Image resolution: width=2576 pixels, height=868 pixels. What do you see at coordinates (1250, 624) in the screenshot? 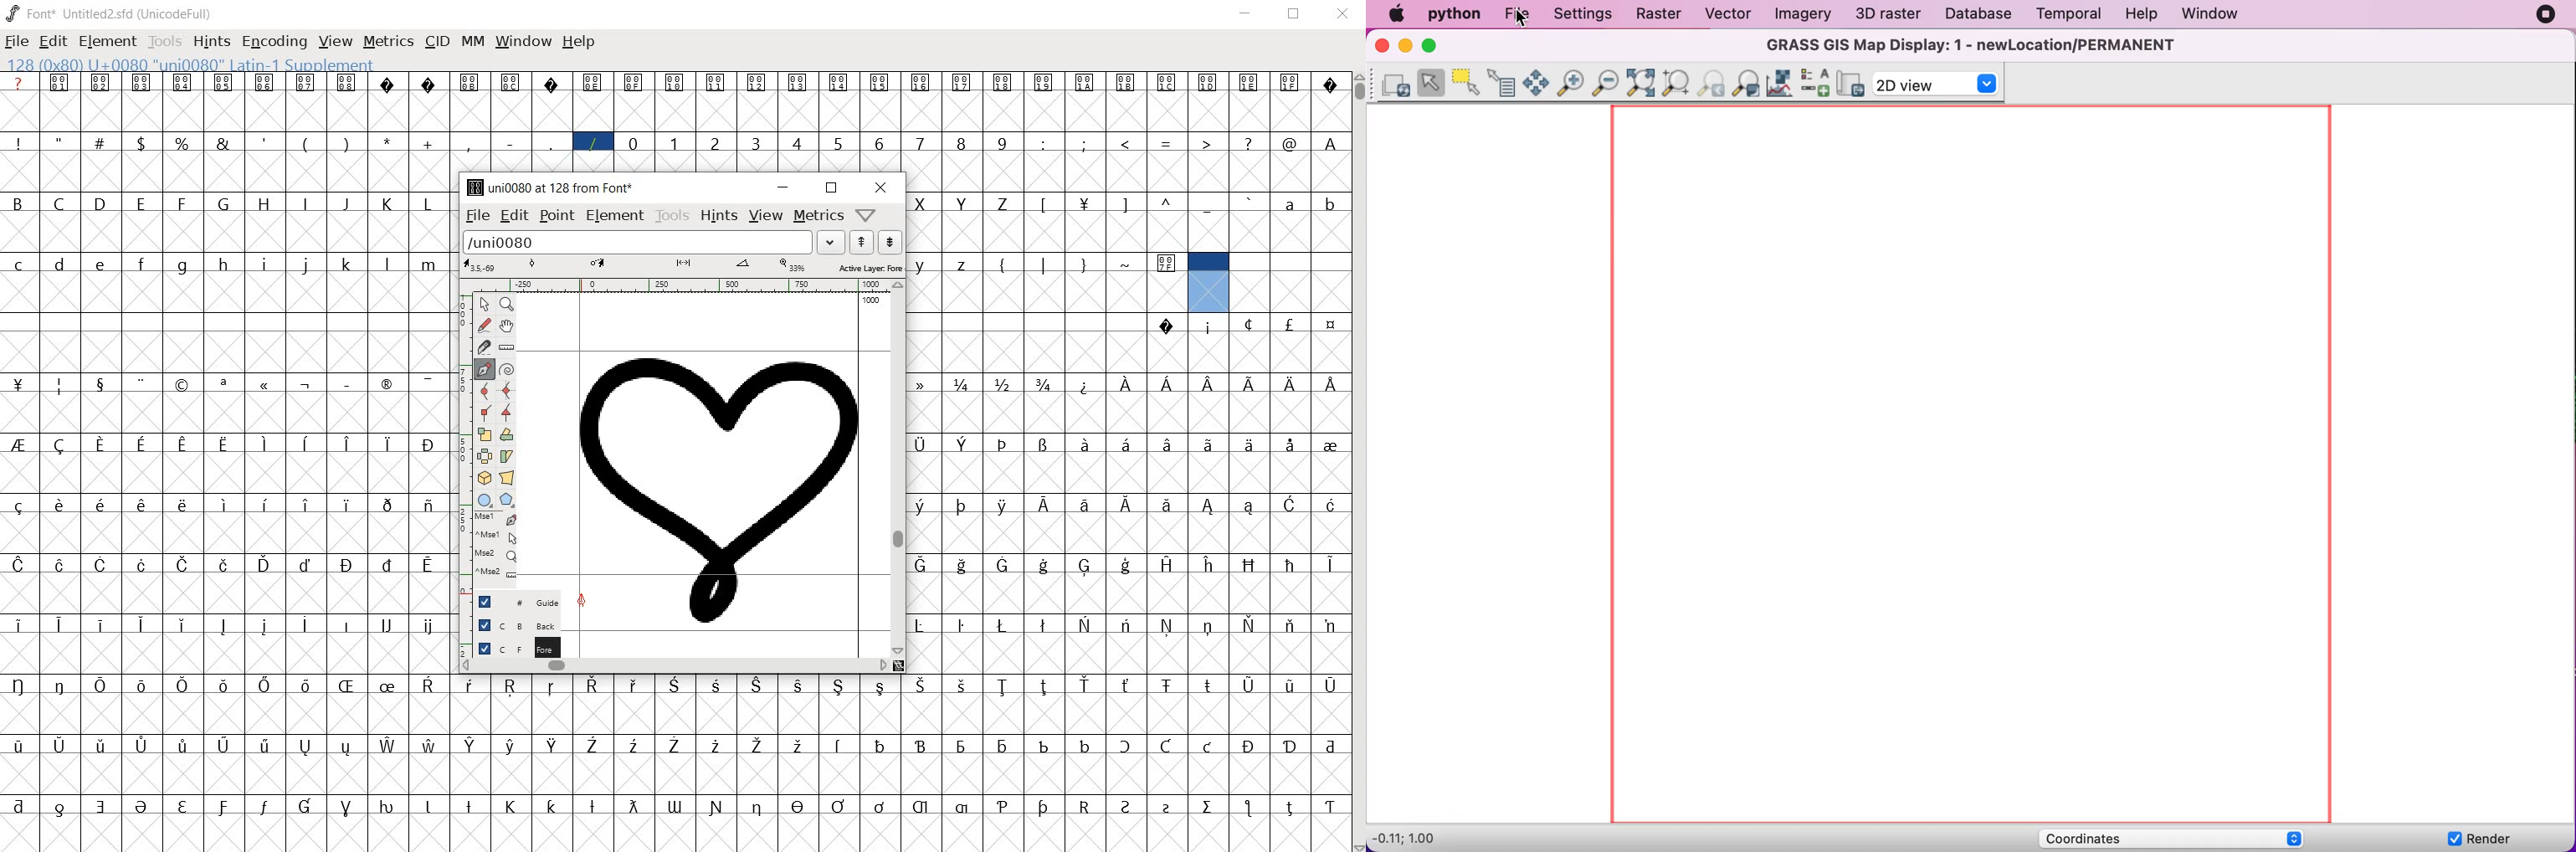
I see `glyph` at bounding box center [1250, 624].